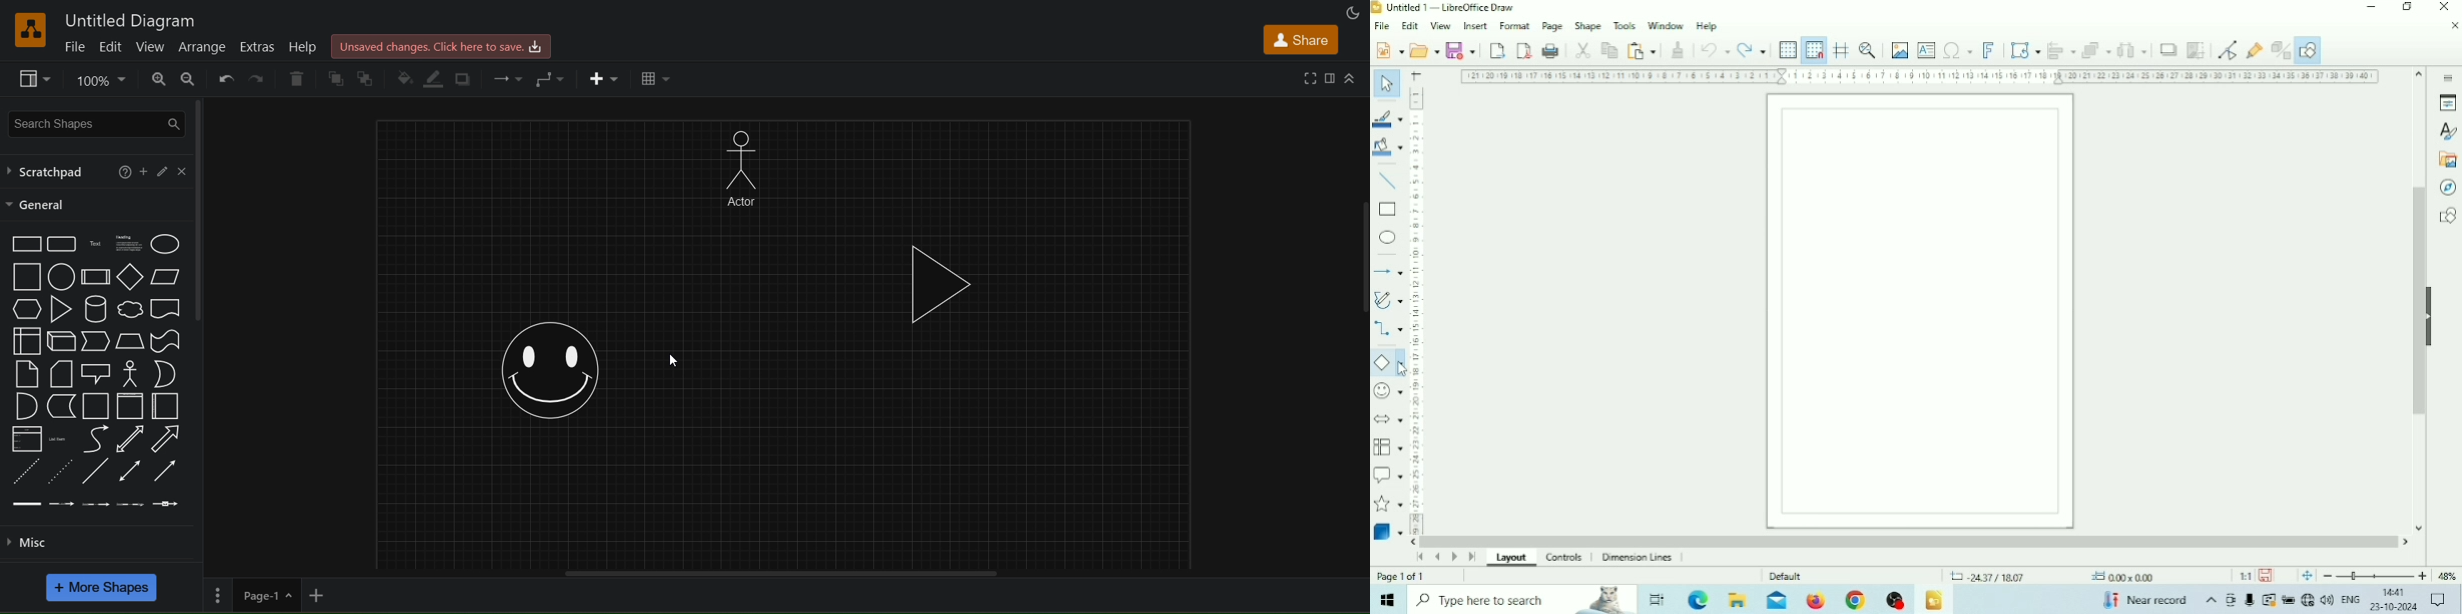  Describe the element at coordinates (1516, 25) in the screenshot. I see `Format` at that location.